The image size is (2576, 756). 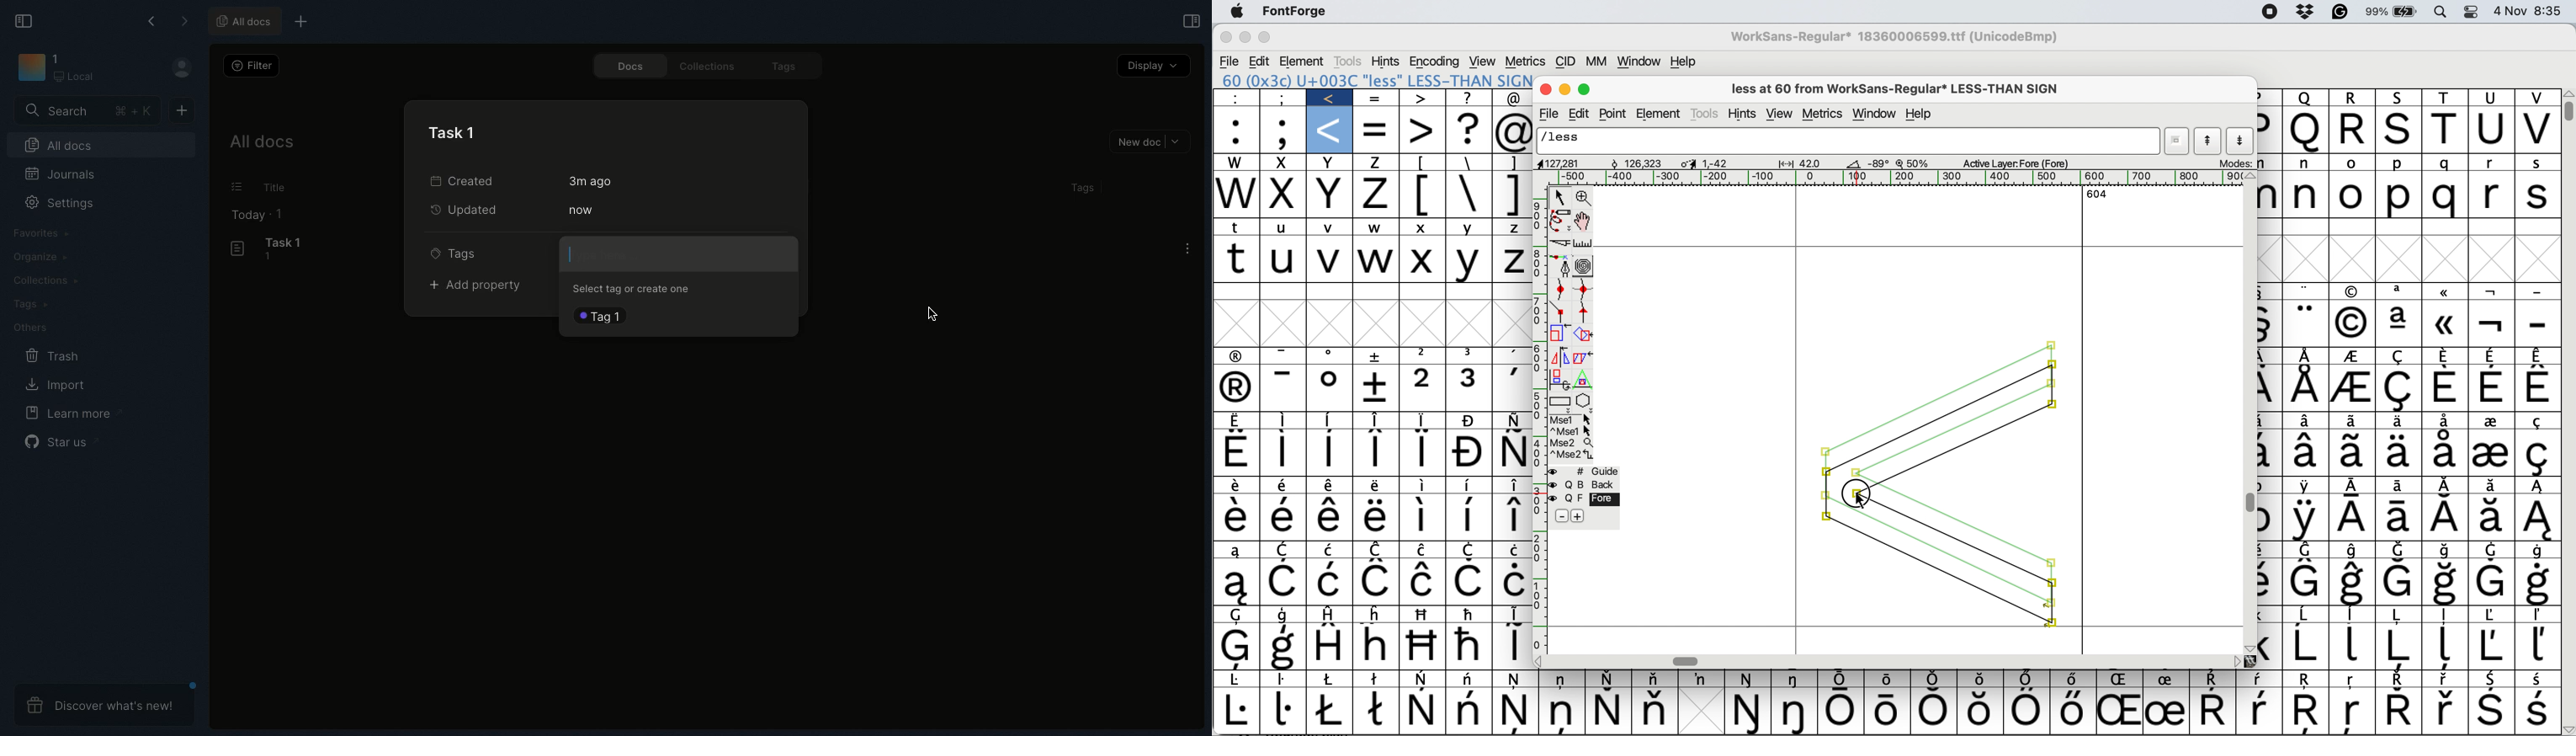 I want to click on Symbol, so click(x=2271, y=455).